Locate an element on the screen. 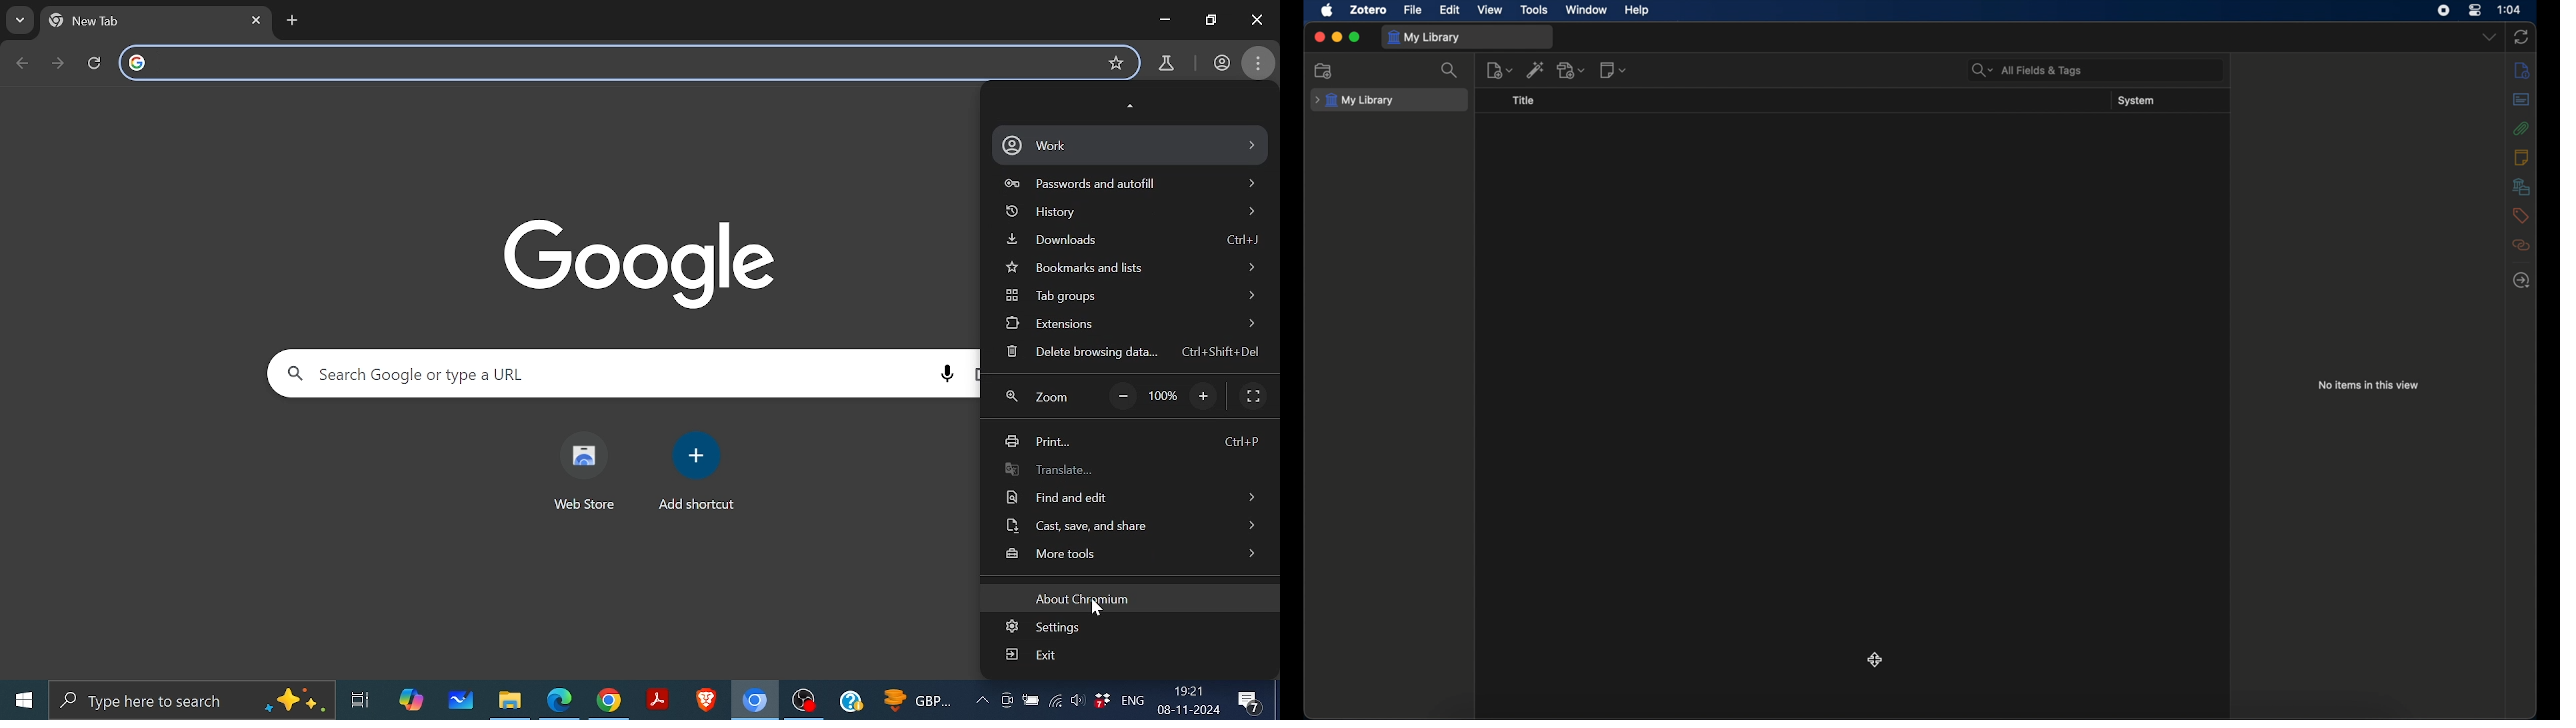  cursor is located at coordinates (1098, 608).